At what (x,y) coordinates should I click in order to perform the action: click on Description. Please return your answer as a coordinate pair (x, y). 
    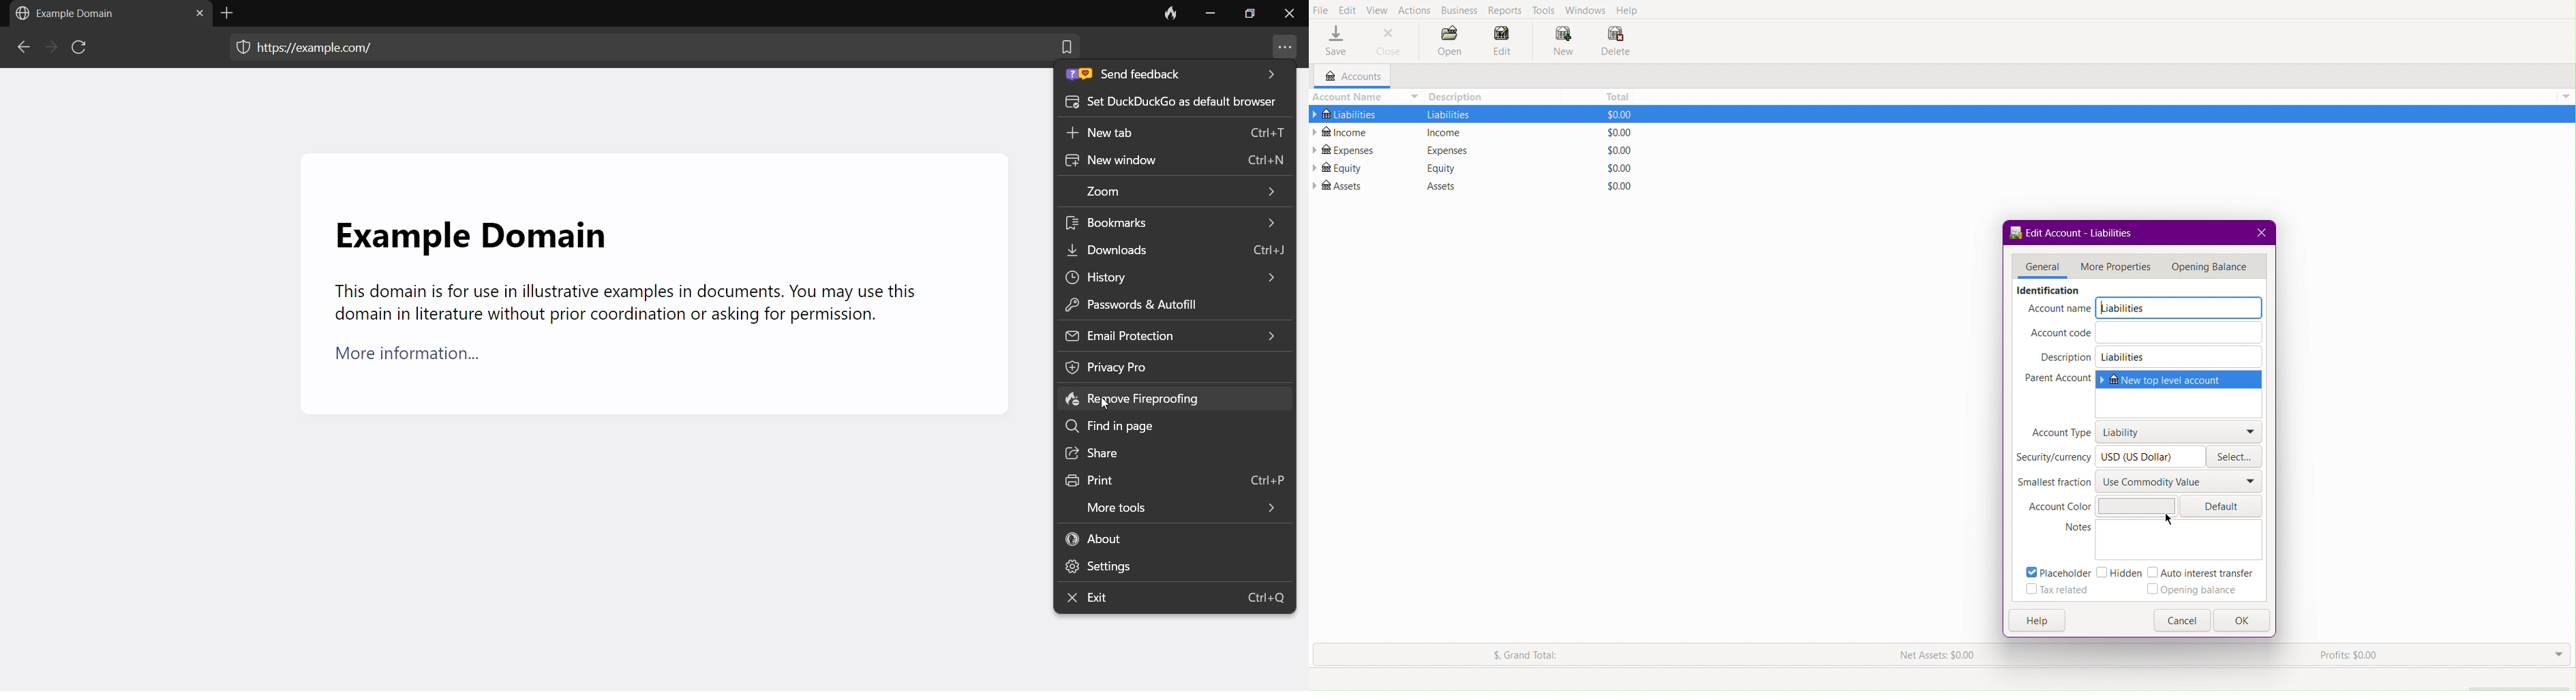
    Looking at the image, I should click on (1459, 96).